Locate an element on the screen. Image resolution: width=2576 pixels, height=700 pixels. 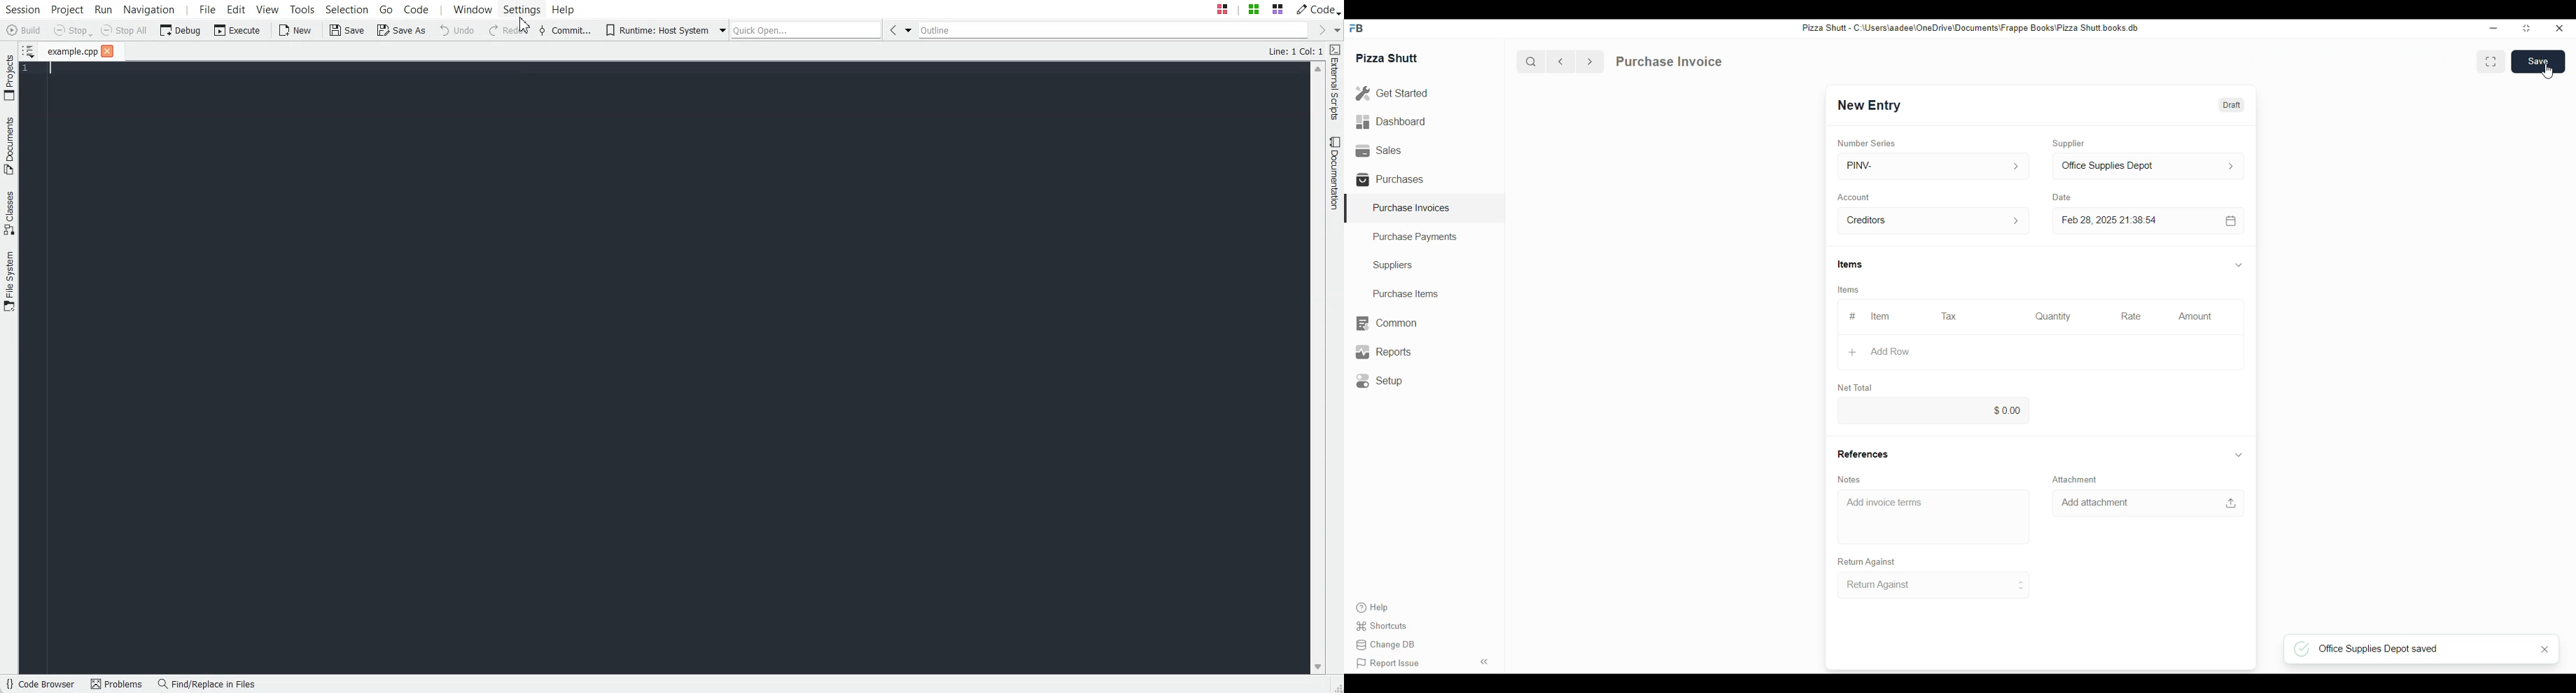
Enlarge is located at coordinates (2491, 62).